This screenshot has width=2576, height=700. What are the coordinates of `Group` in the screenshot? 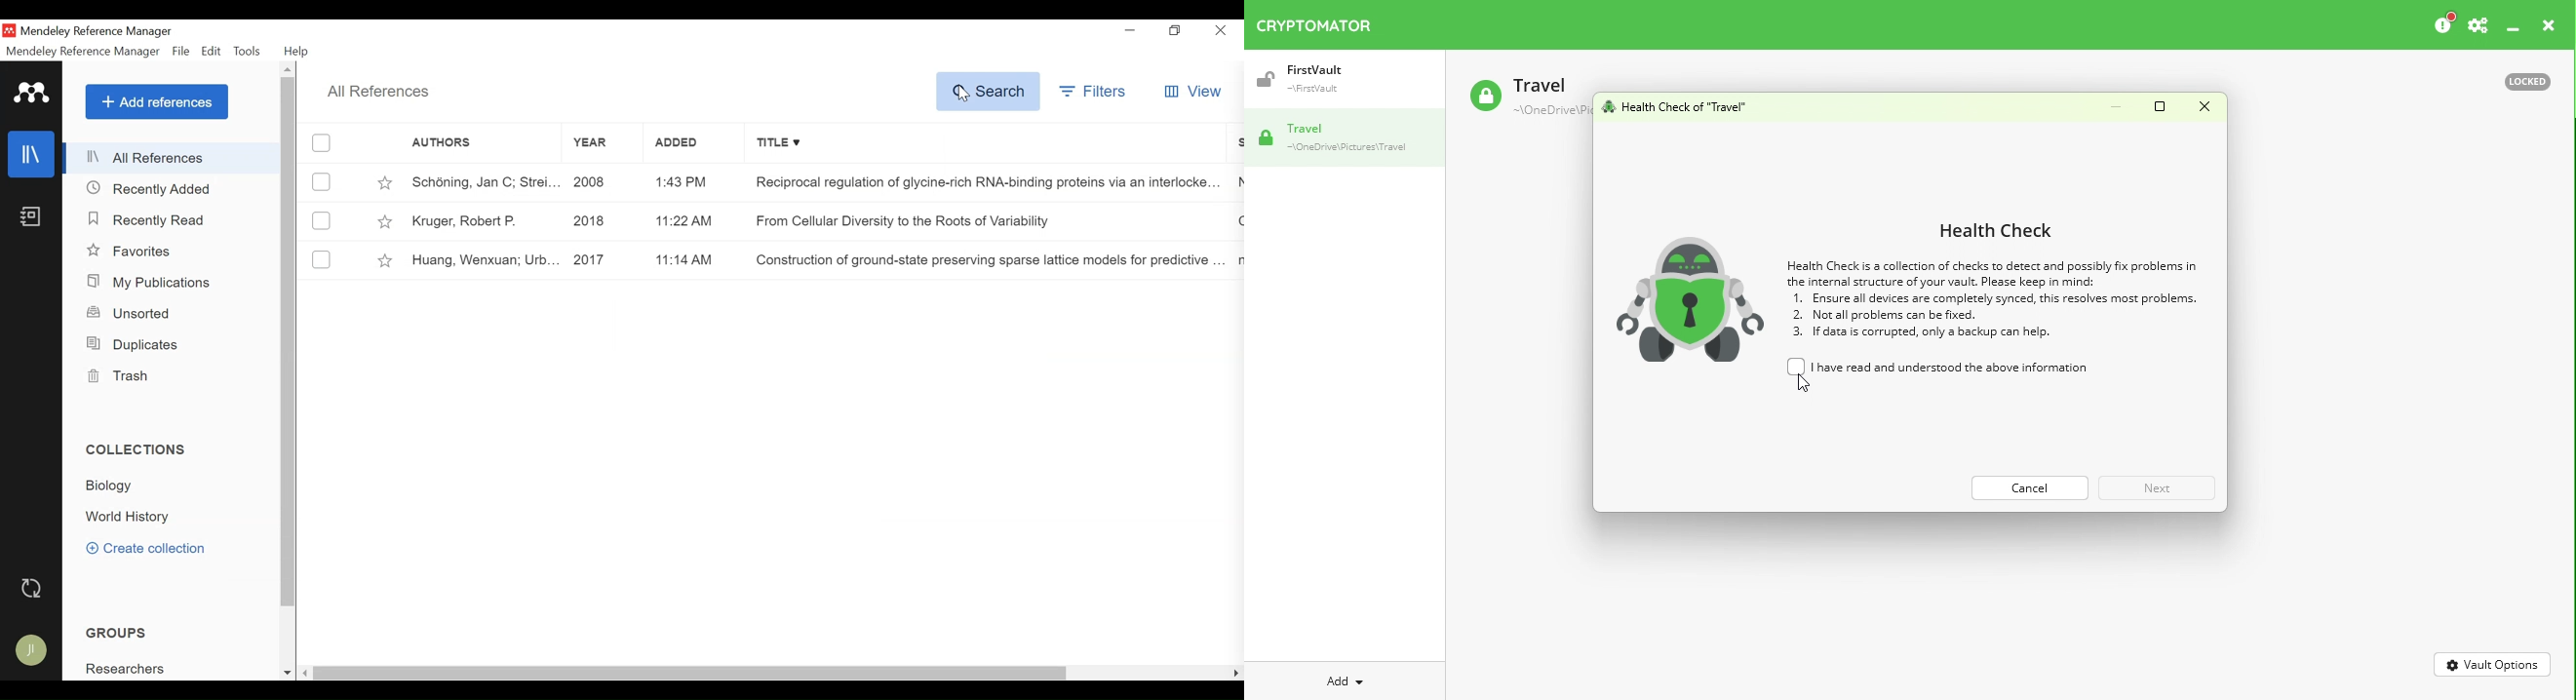 It's located at (124, 668).